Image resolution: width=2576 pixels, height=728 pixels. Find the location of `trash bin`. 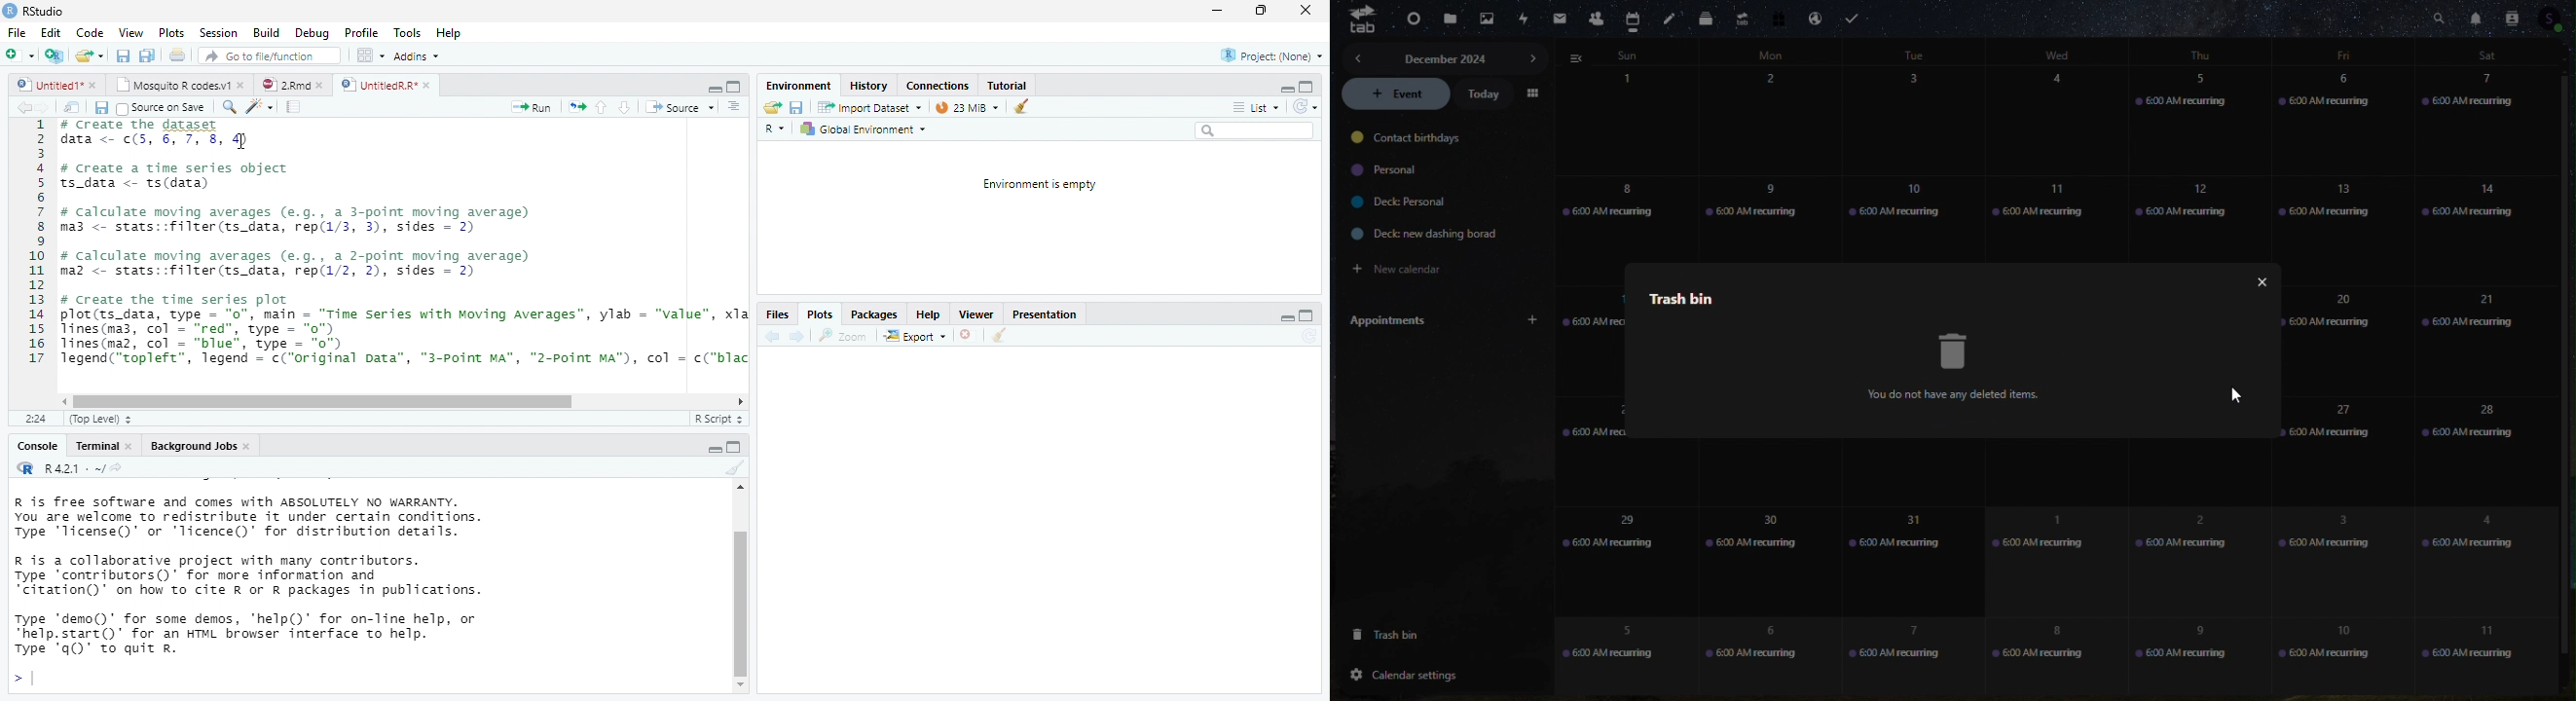

trash bin is located at coordinates (1675, 300).